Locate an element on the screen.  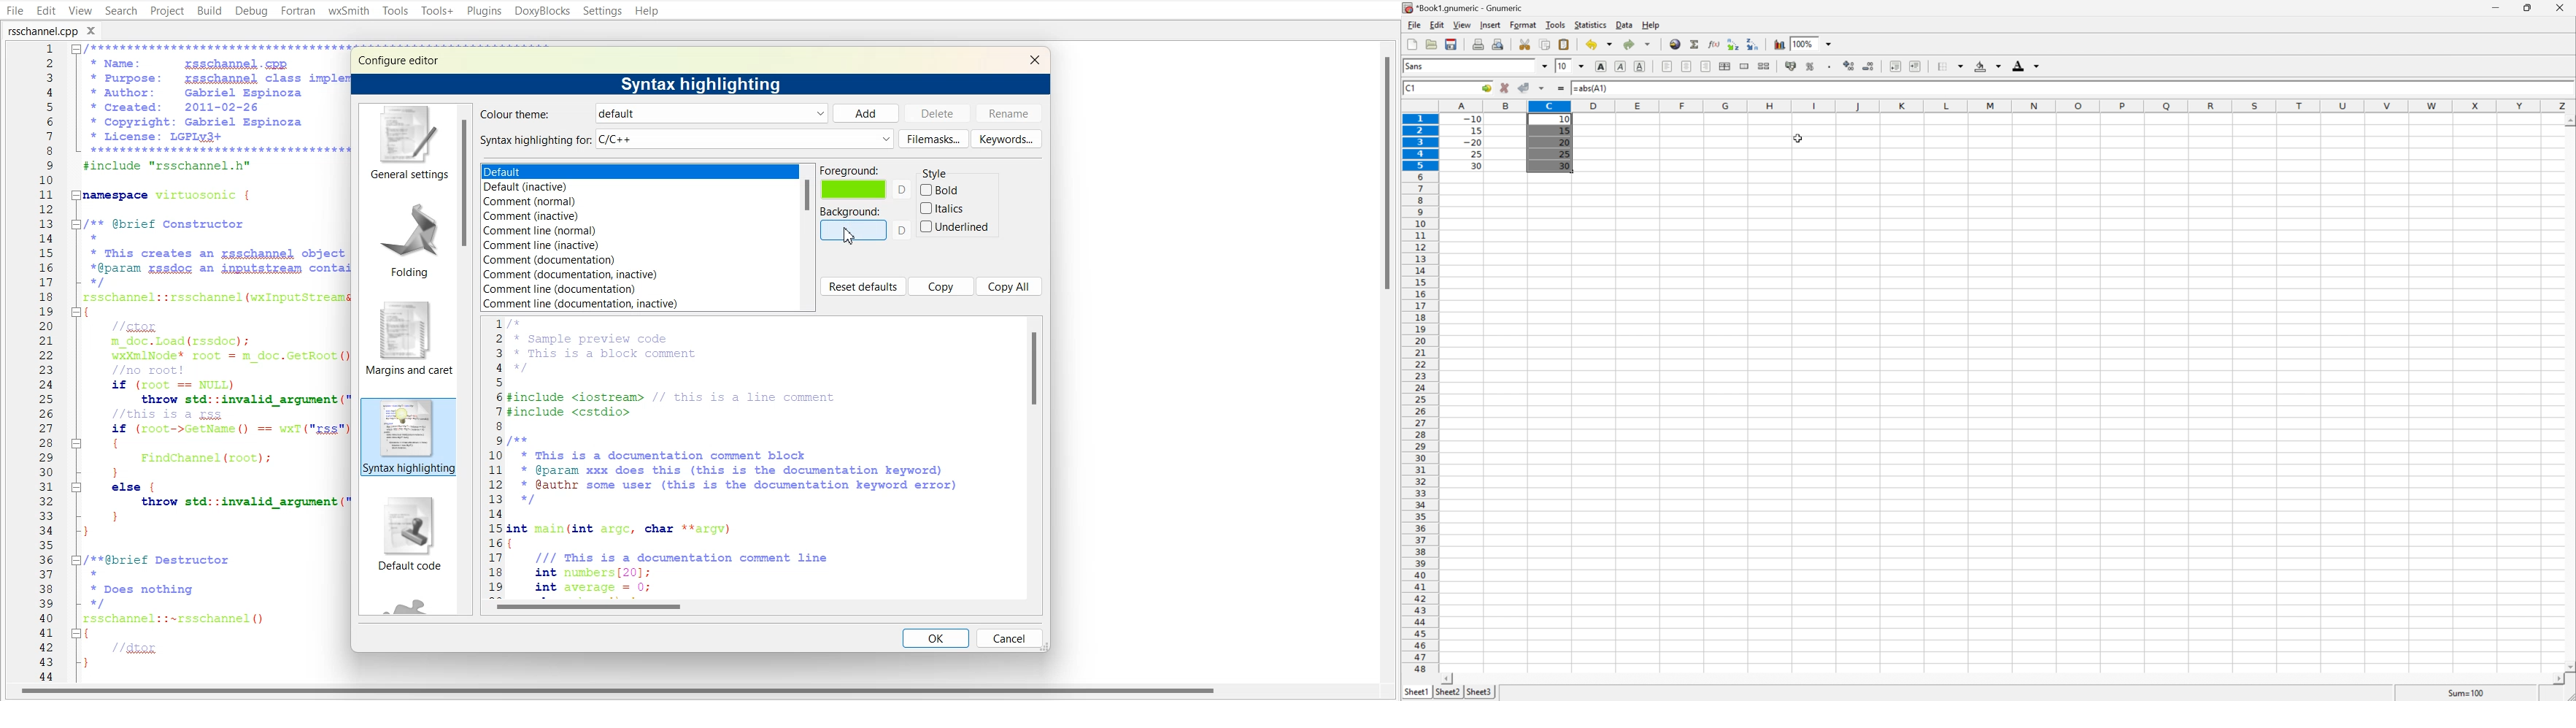
25 is located at coordinates (1565, 156).